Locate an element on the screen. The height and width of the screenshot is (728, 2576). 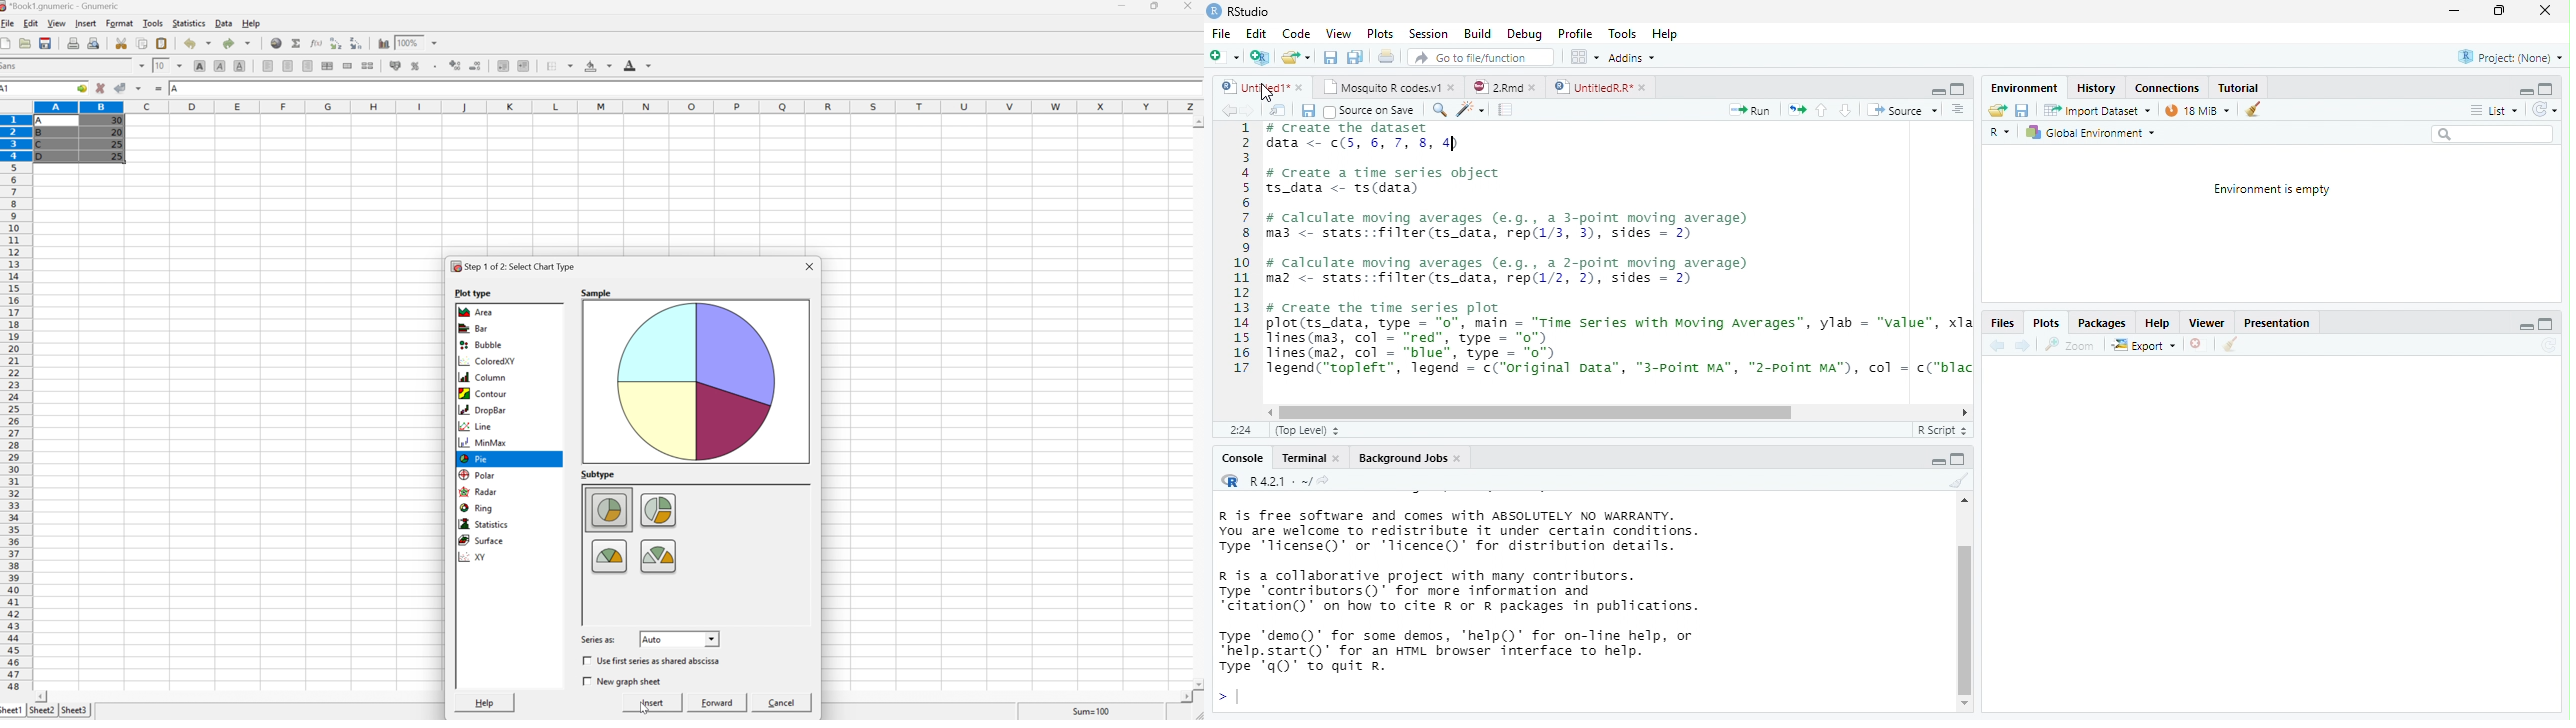
Column names is located at coordinates (618, 106).